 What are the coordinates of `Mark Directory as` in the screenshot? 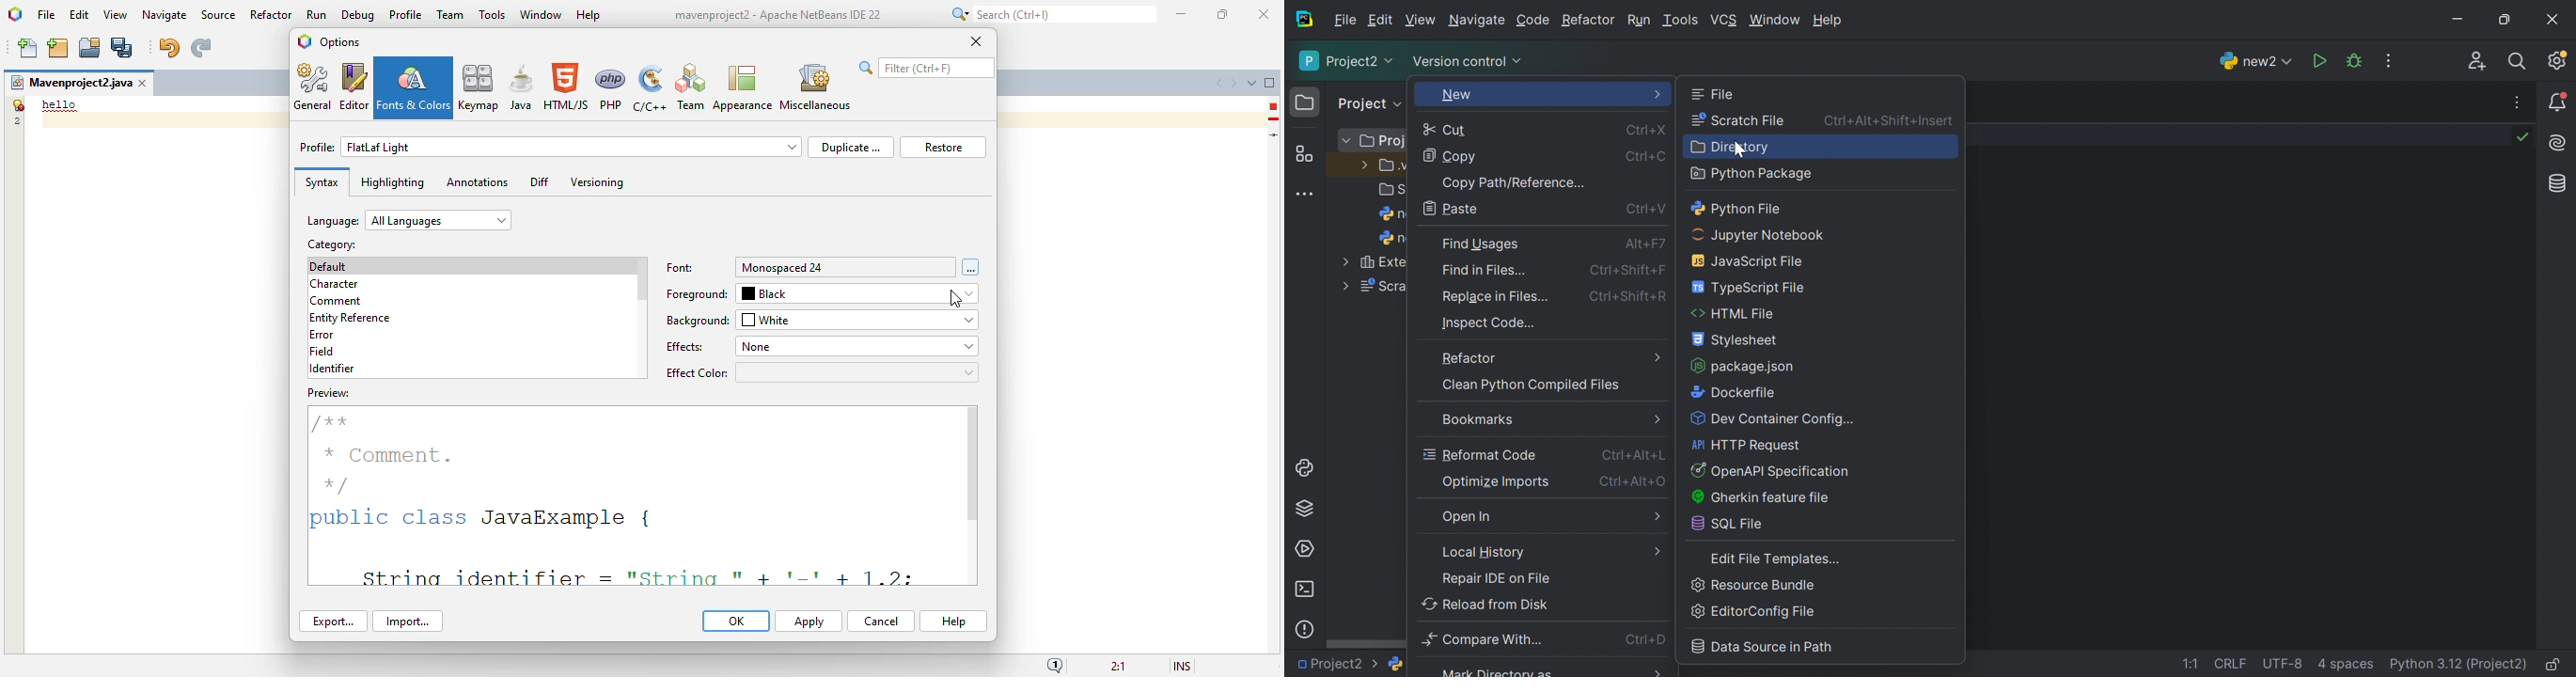 It's located at (1498, 672).